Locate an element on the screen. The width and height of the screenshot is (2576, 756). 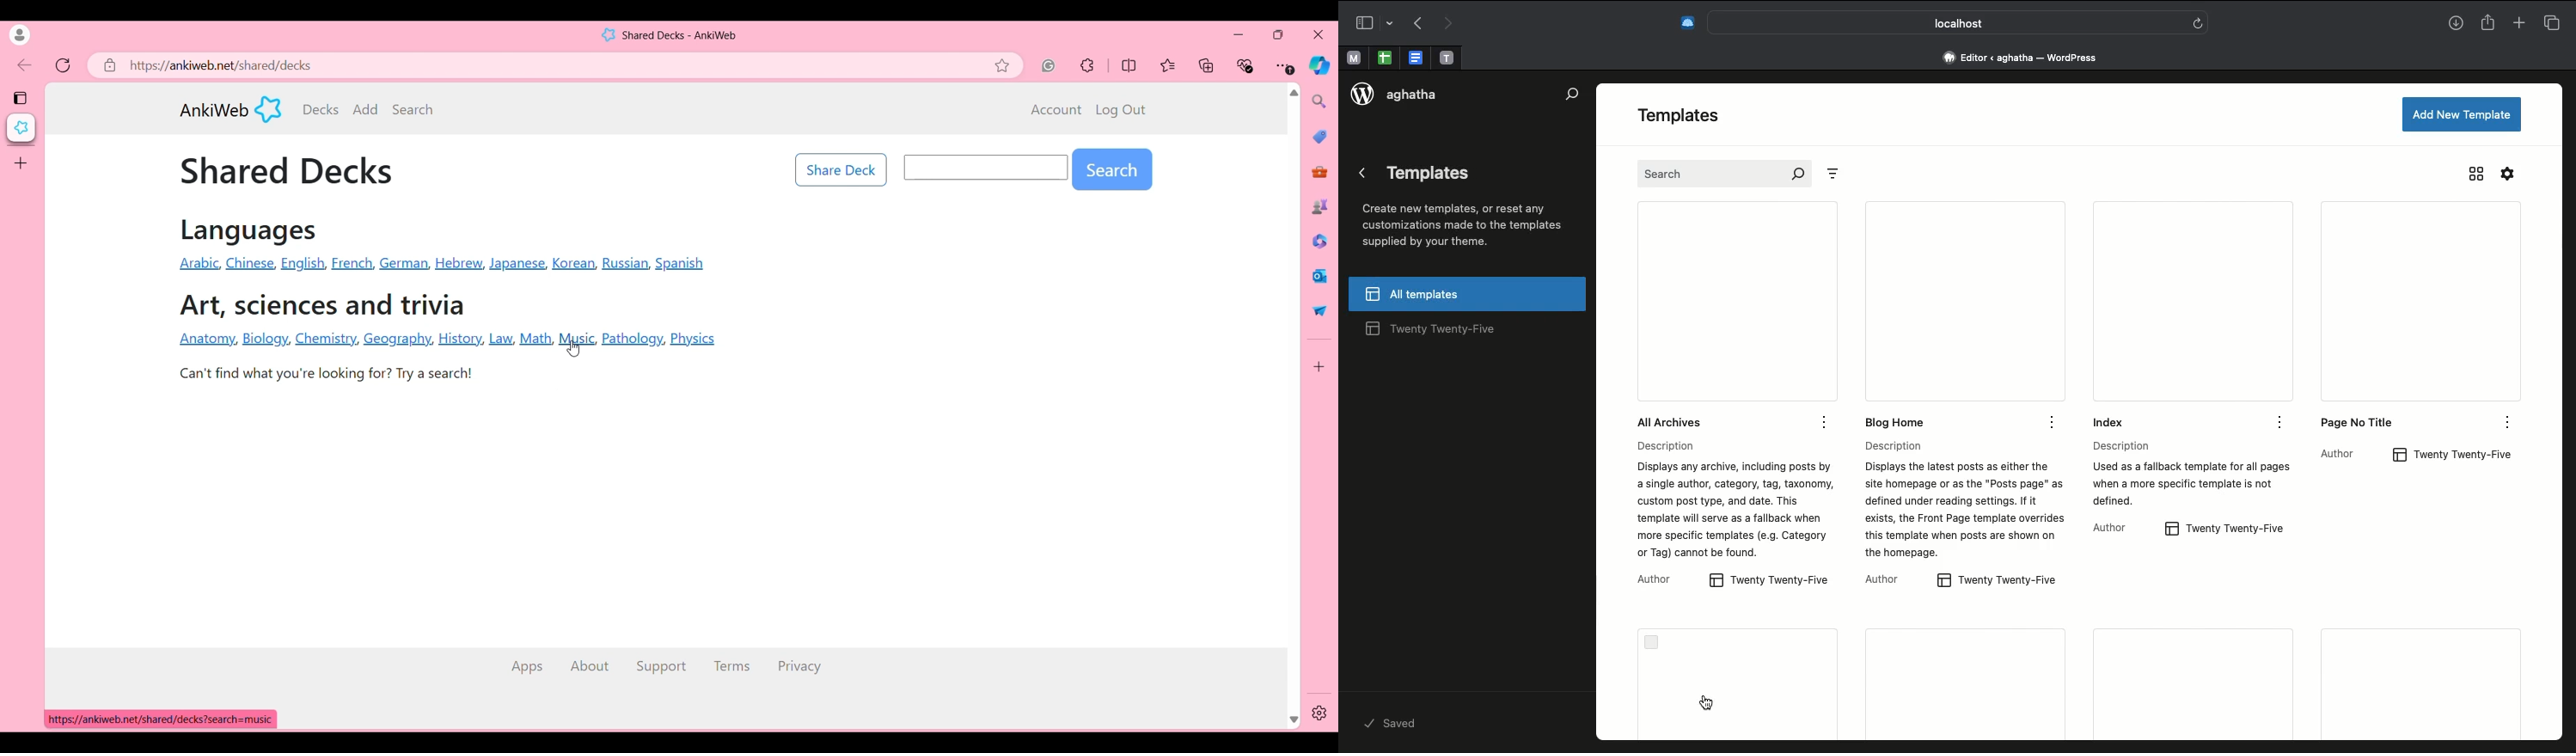
Collections is located at coordinates (1208, 65).